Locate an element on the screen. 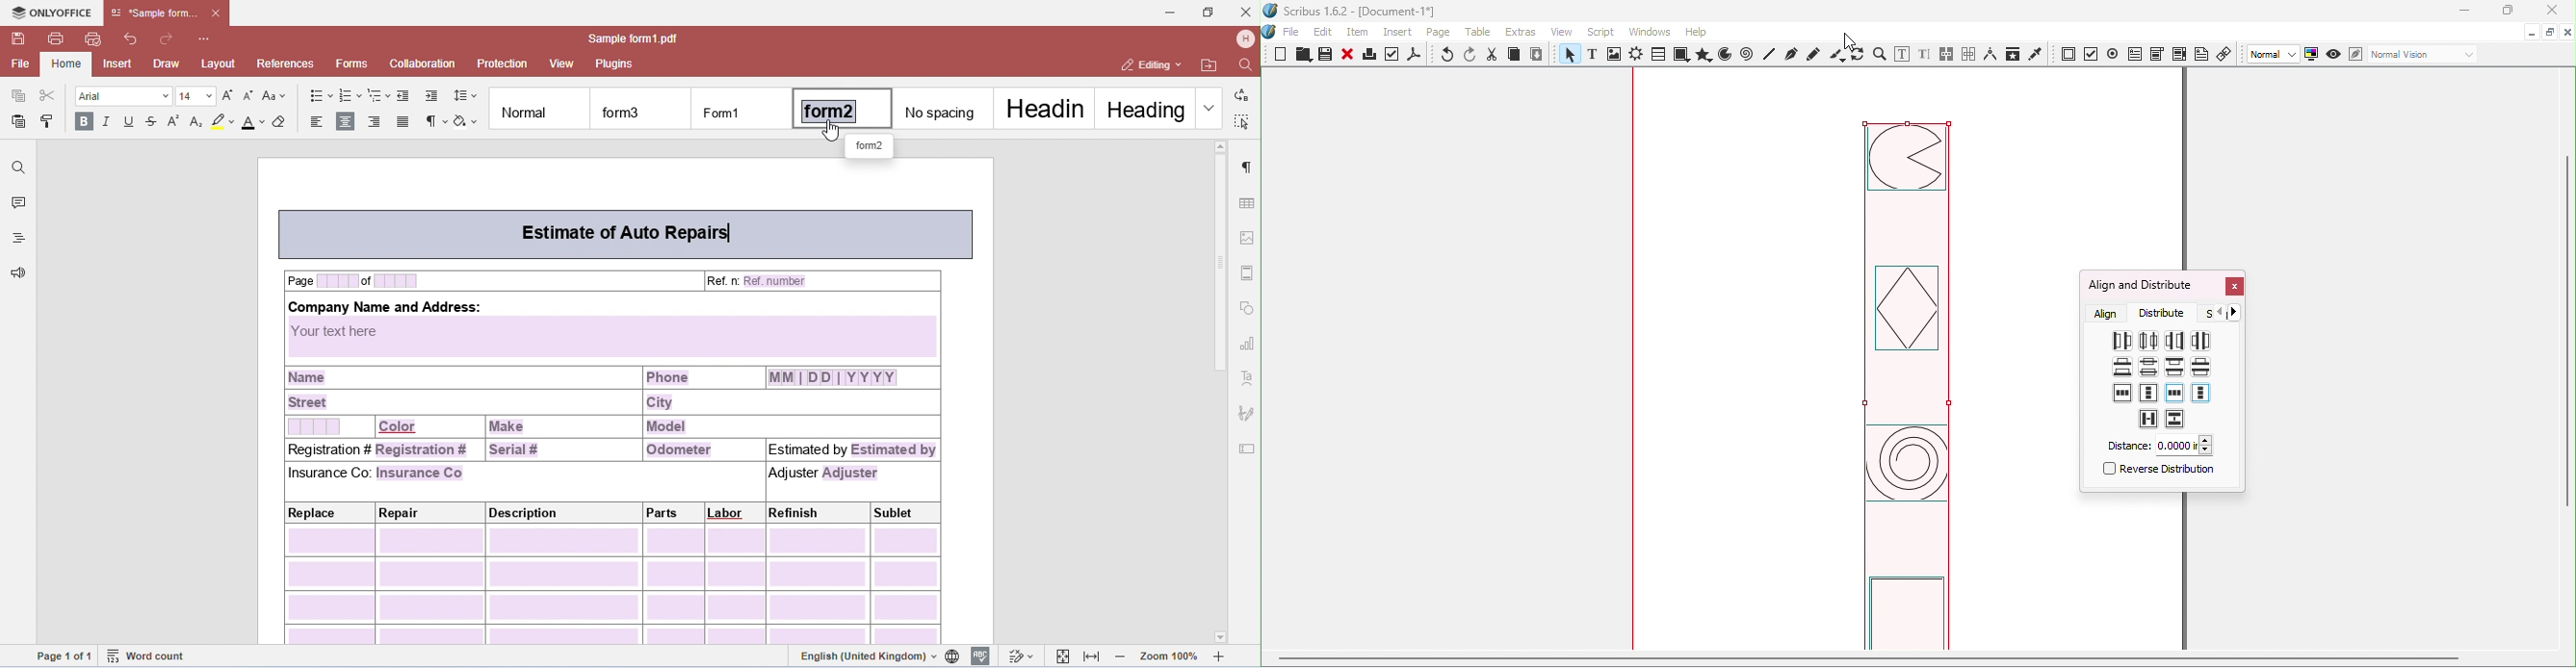  File is located at coordinates (1291, 33).